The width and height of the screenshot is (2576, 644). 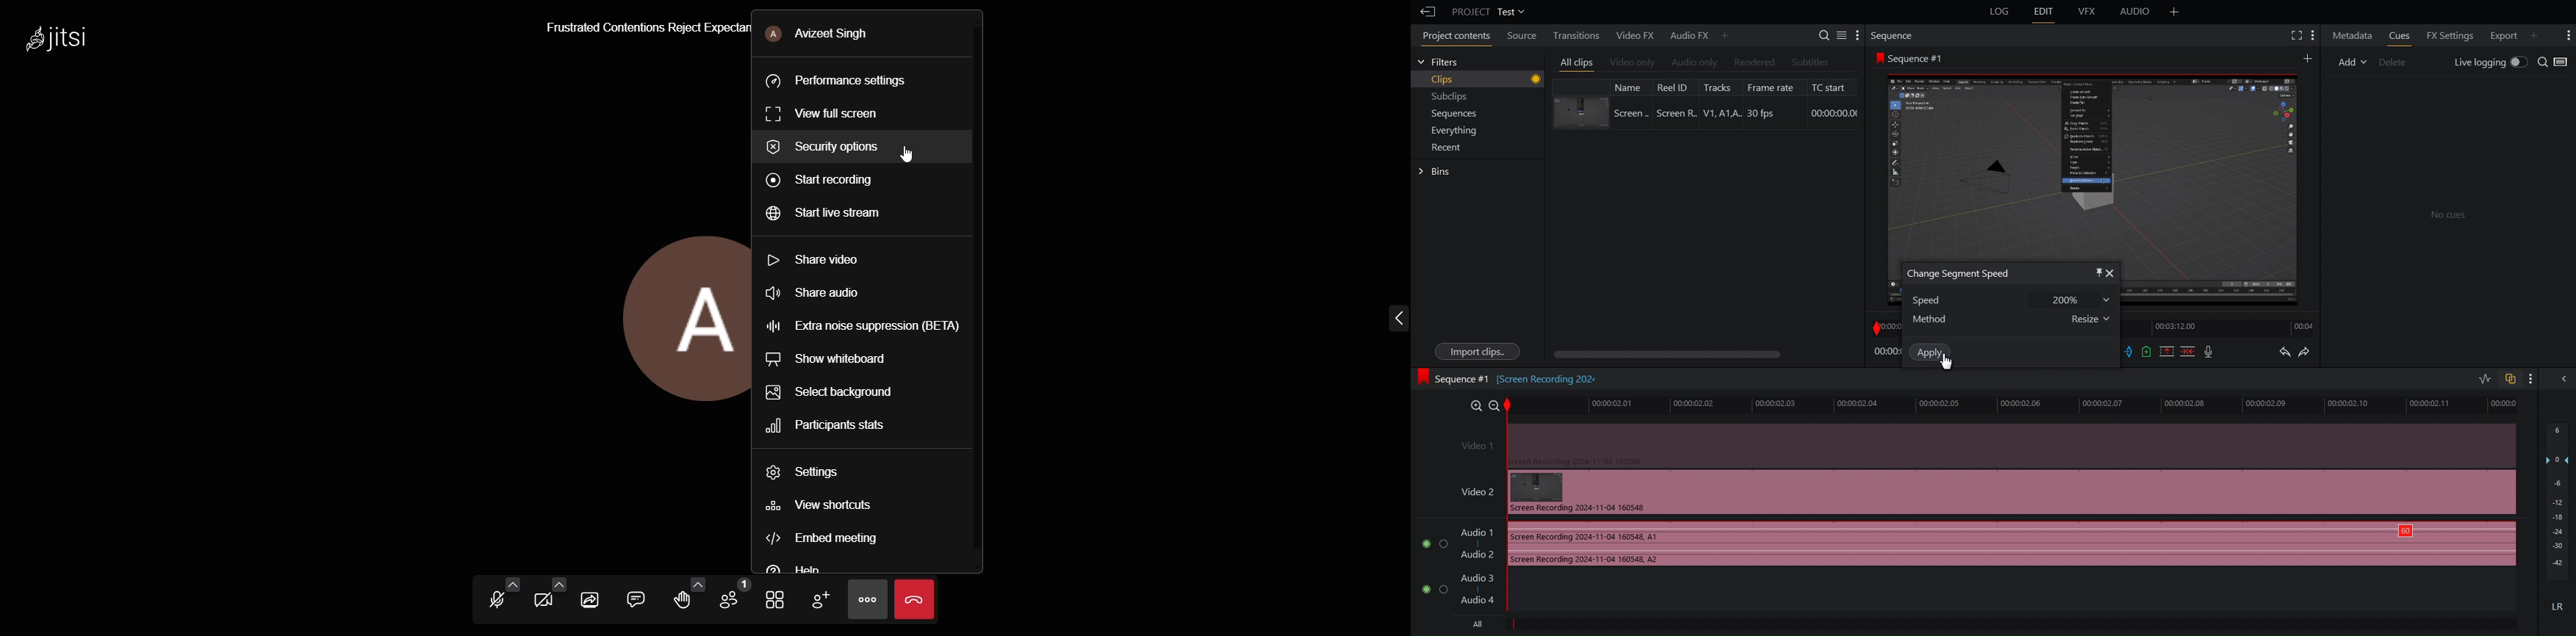 What do you see at coordinates (1912, 58) in the screenshot?
I see `Sequence #1` at bounding box center [1912, 58].